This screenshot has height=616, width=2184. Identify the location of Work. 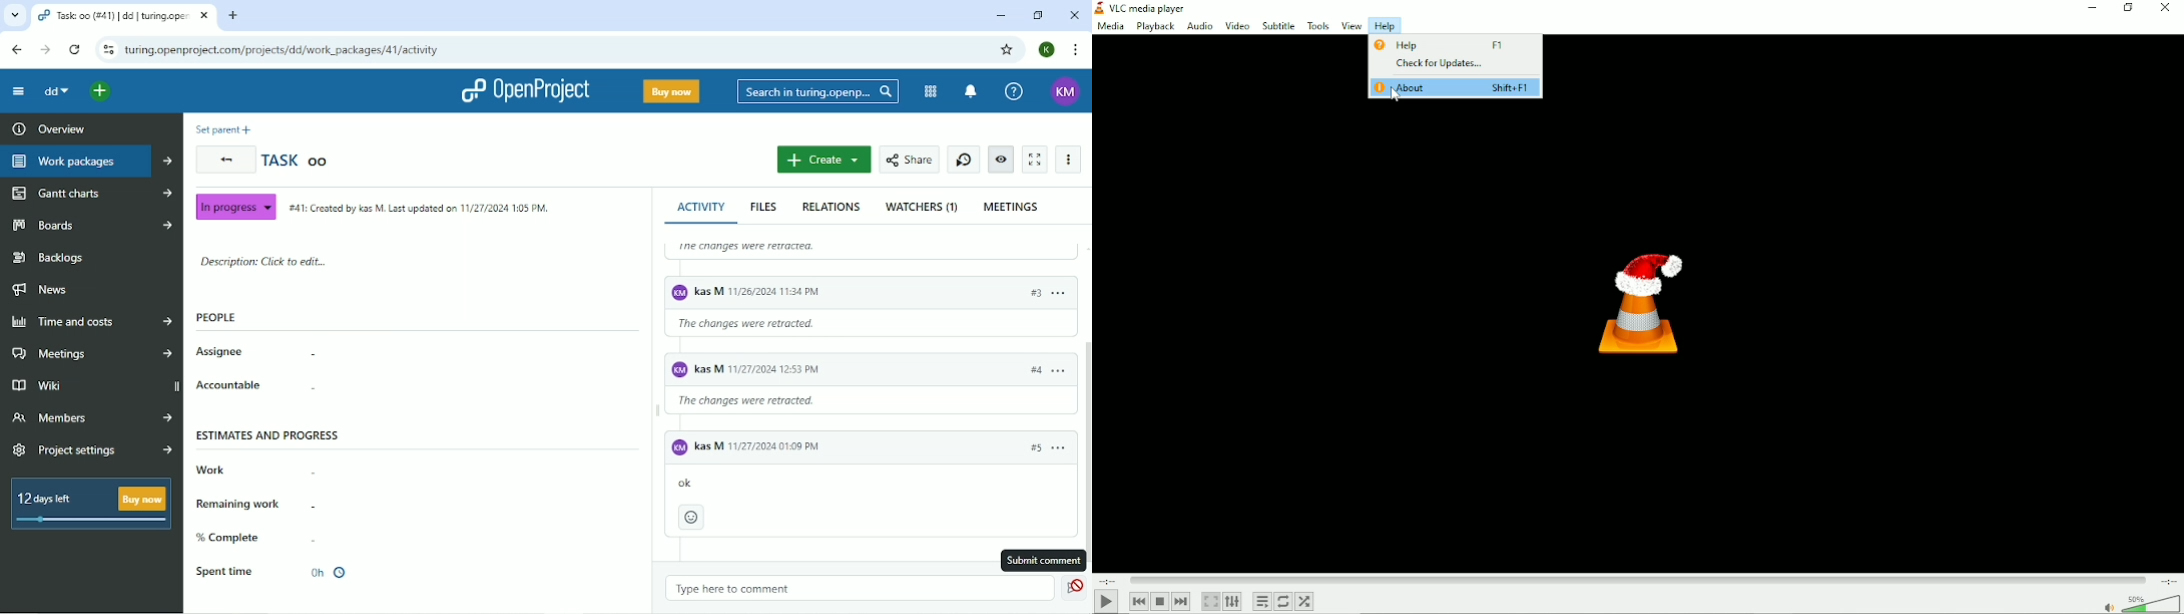
(255, 470).